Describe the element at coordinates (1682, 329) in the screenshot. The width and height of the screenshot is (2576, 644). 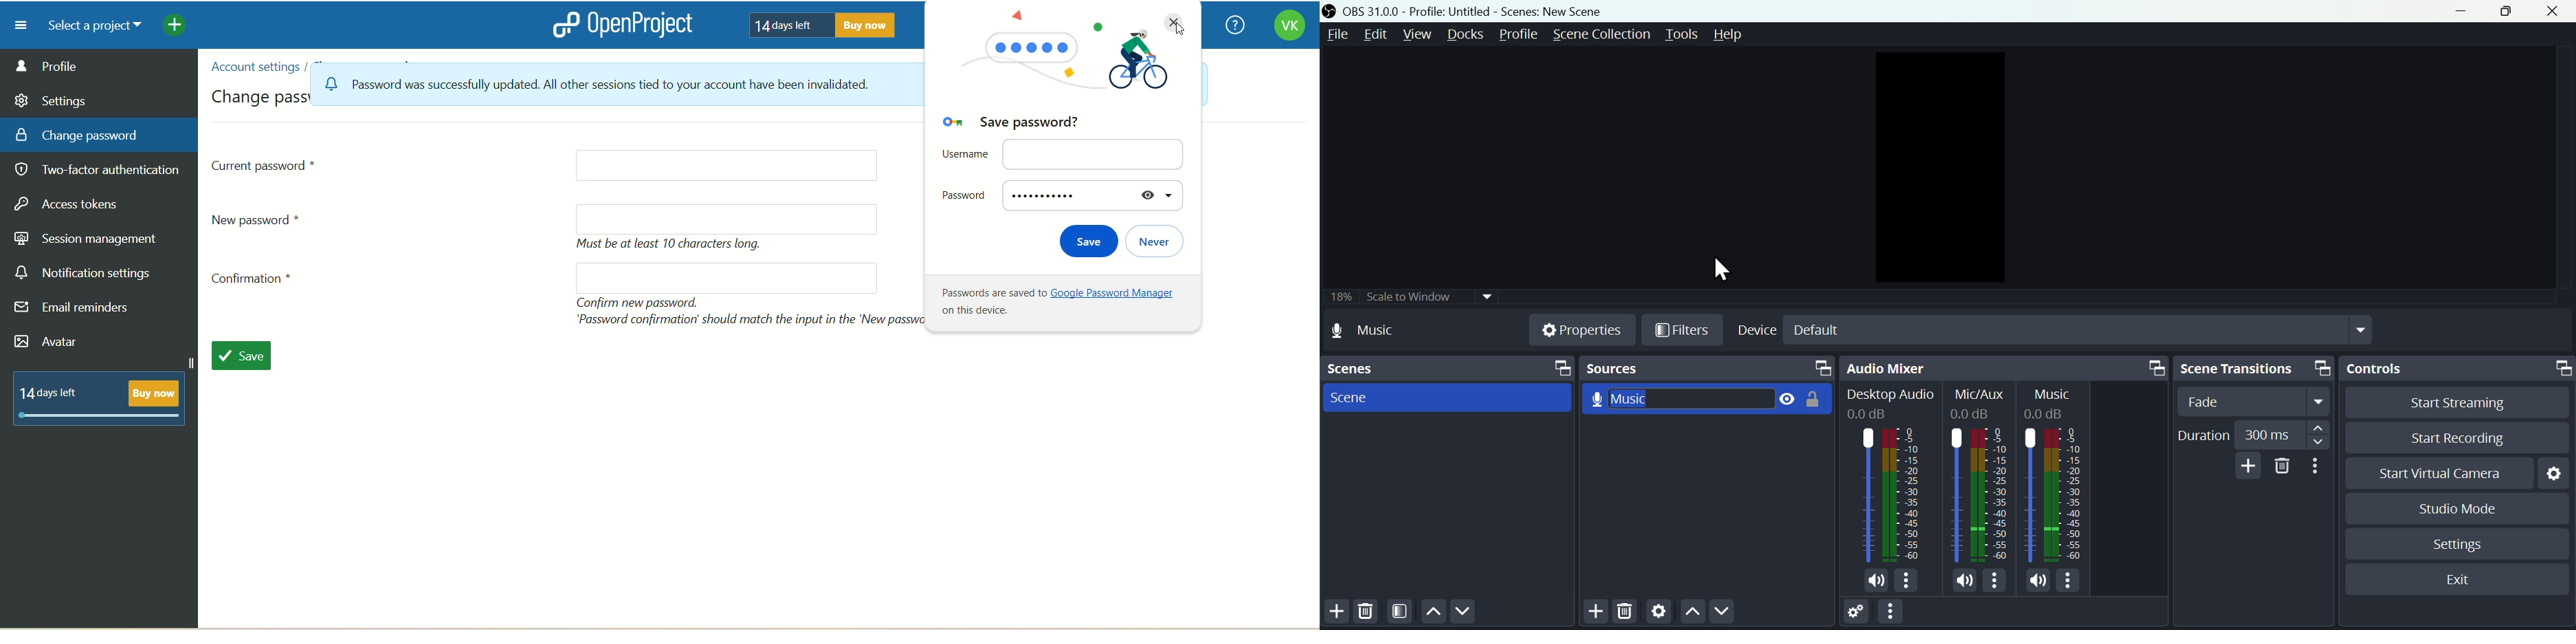
I see `Filters` at that location.